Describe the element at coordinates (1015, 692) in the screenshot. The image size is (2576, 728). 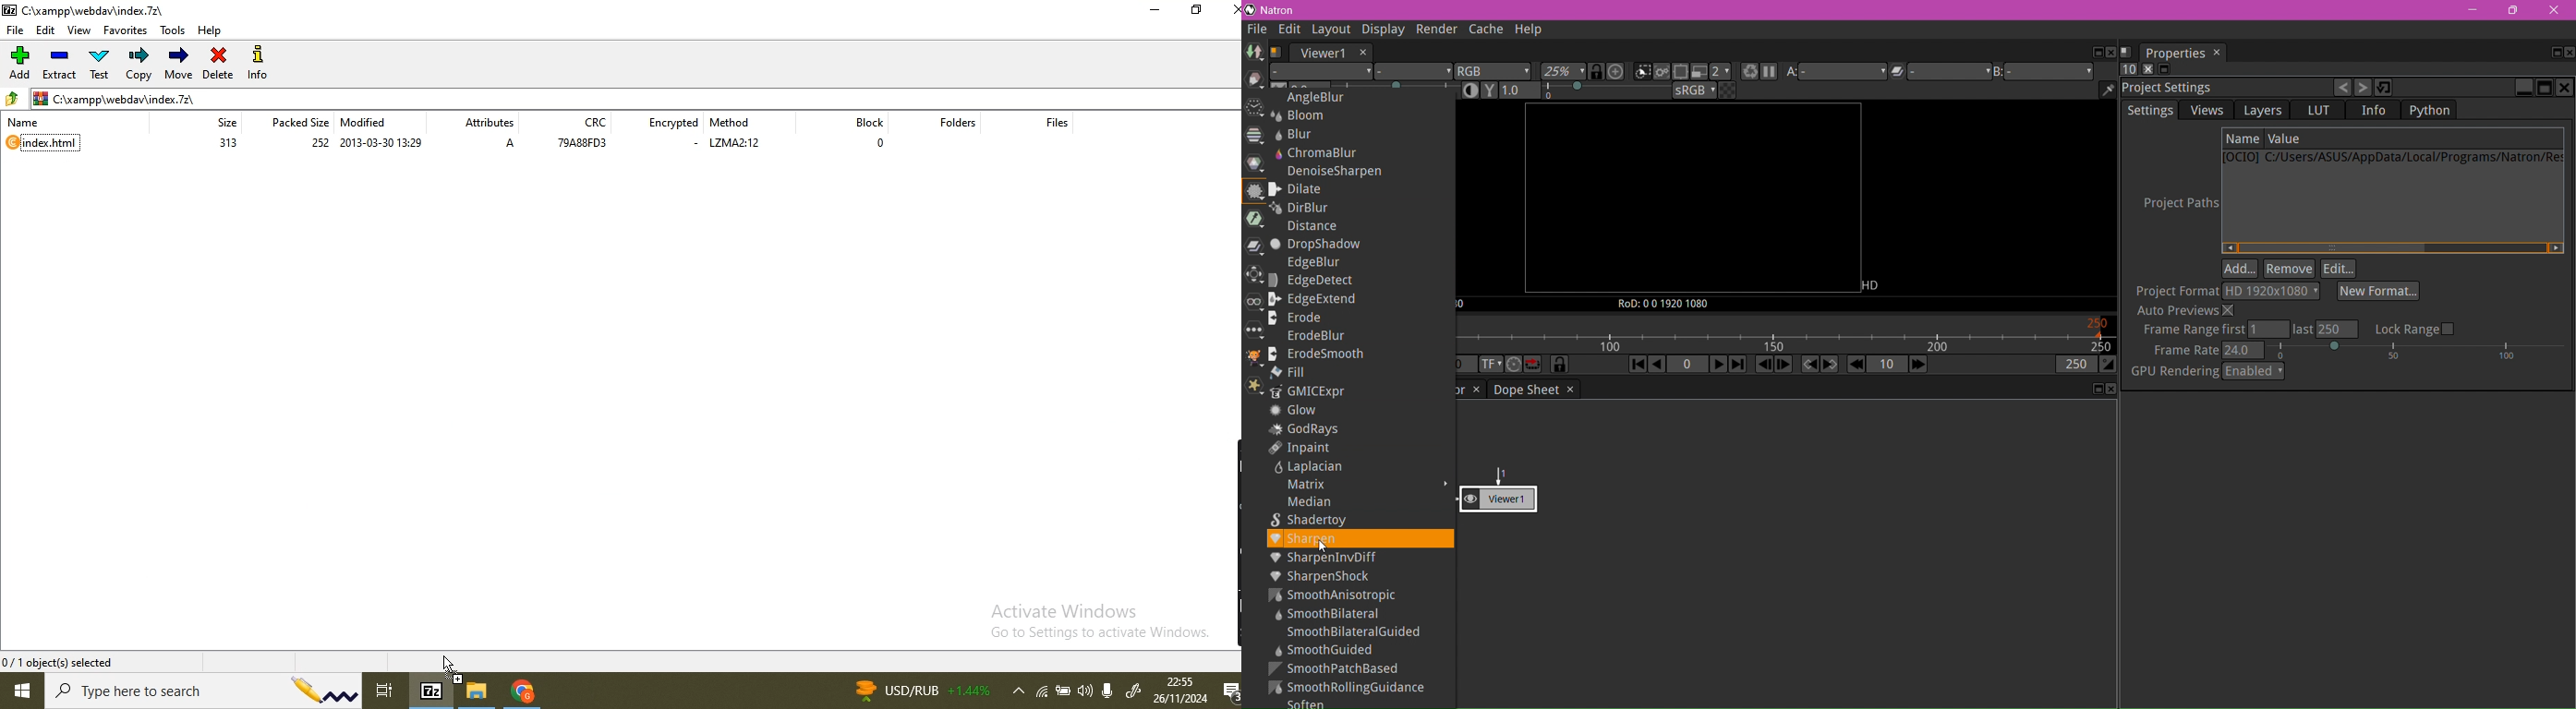
I see `show hidden icons` at that location.